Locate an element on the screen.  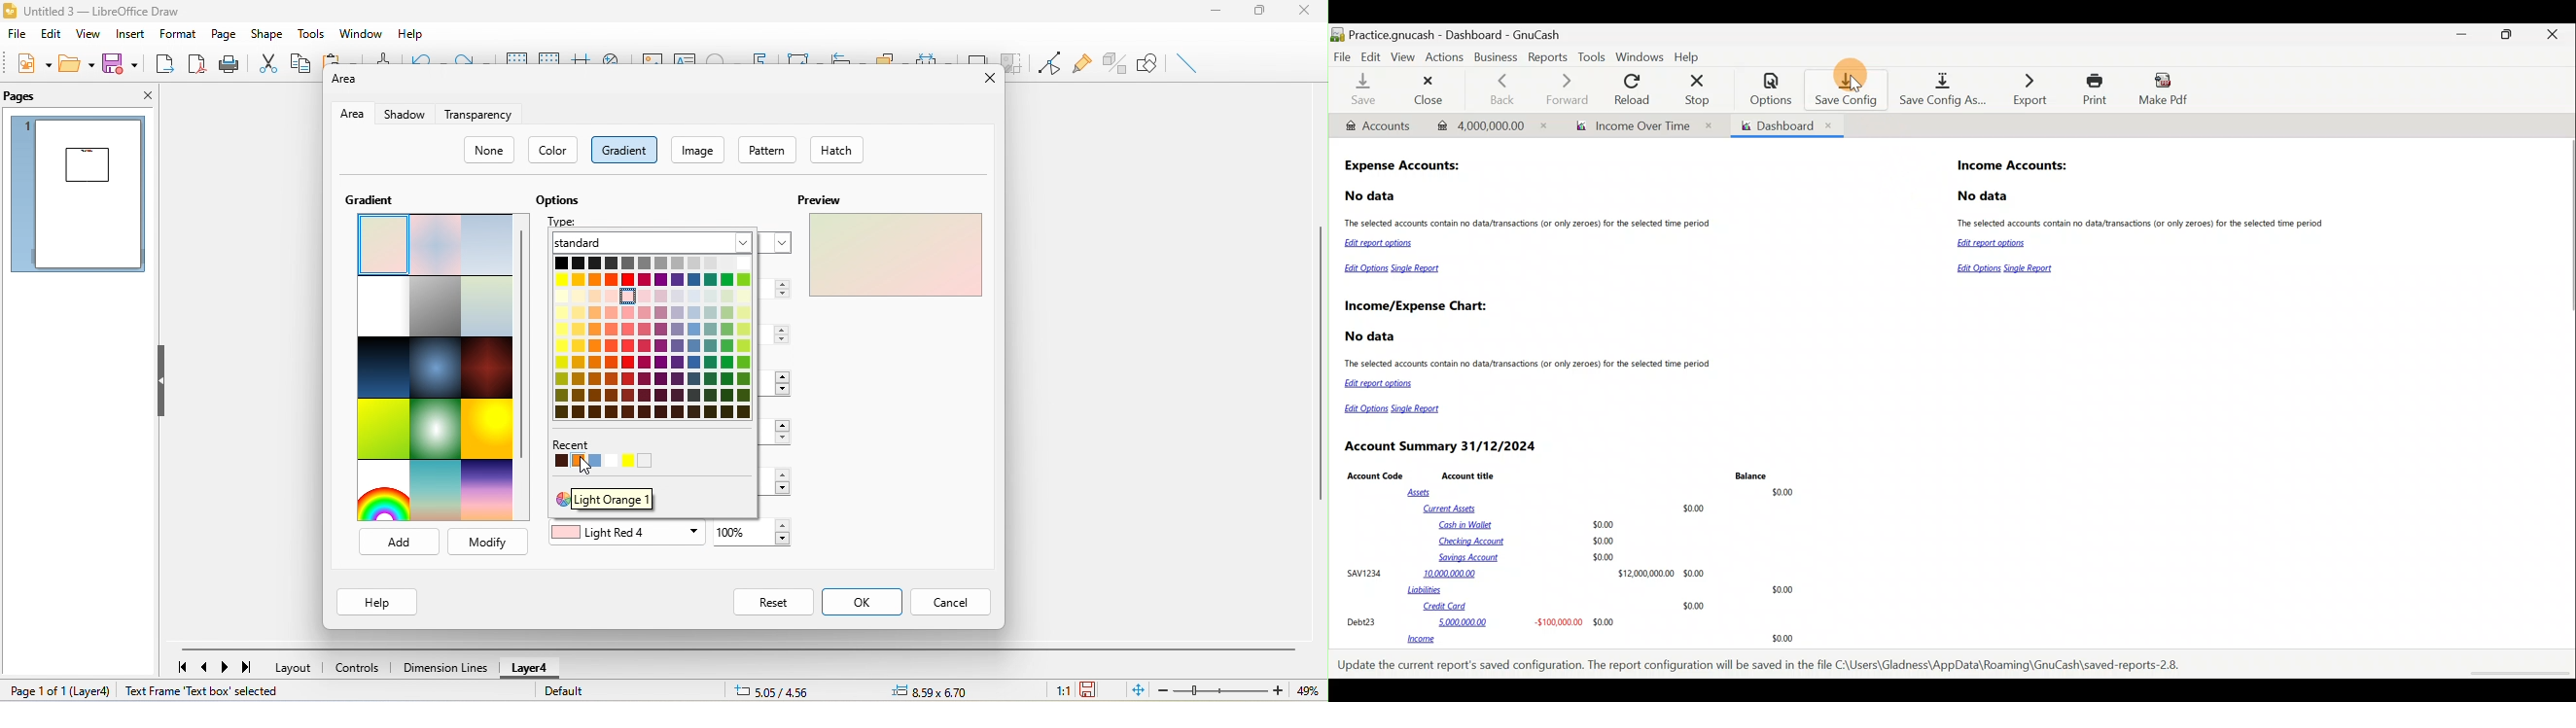
file is located at coordinates (16, 33).